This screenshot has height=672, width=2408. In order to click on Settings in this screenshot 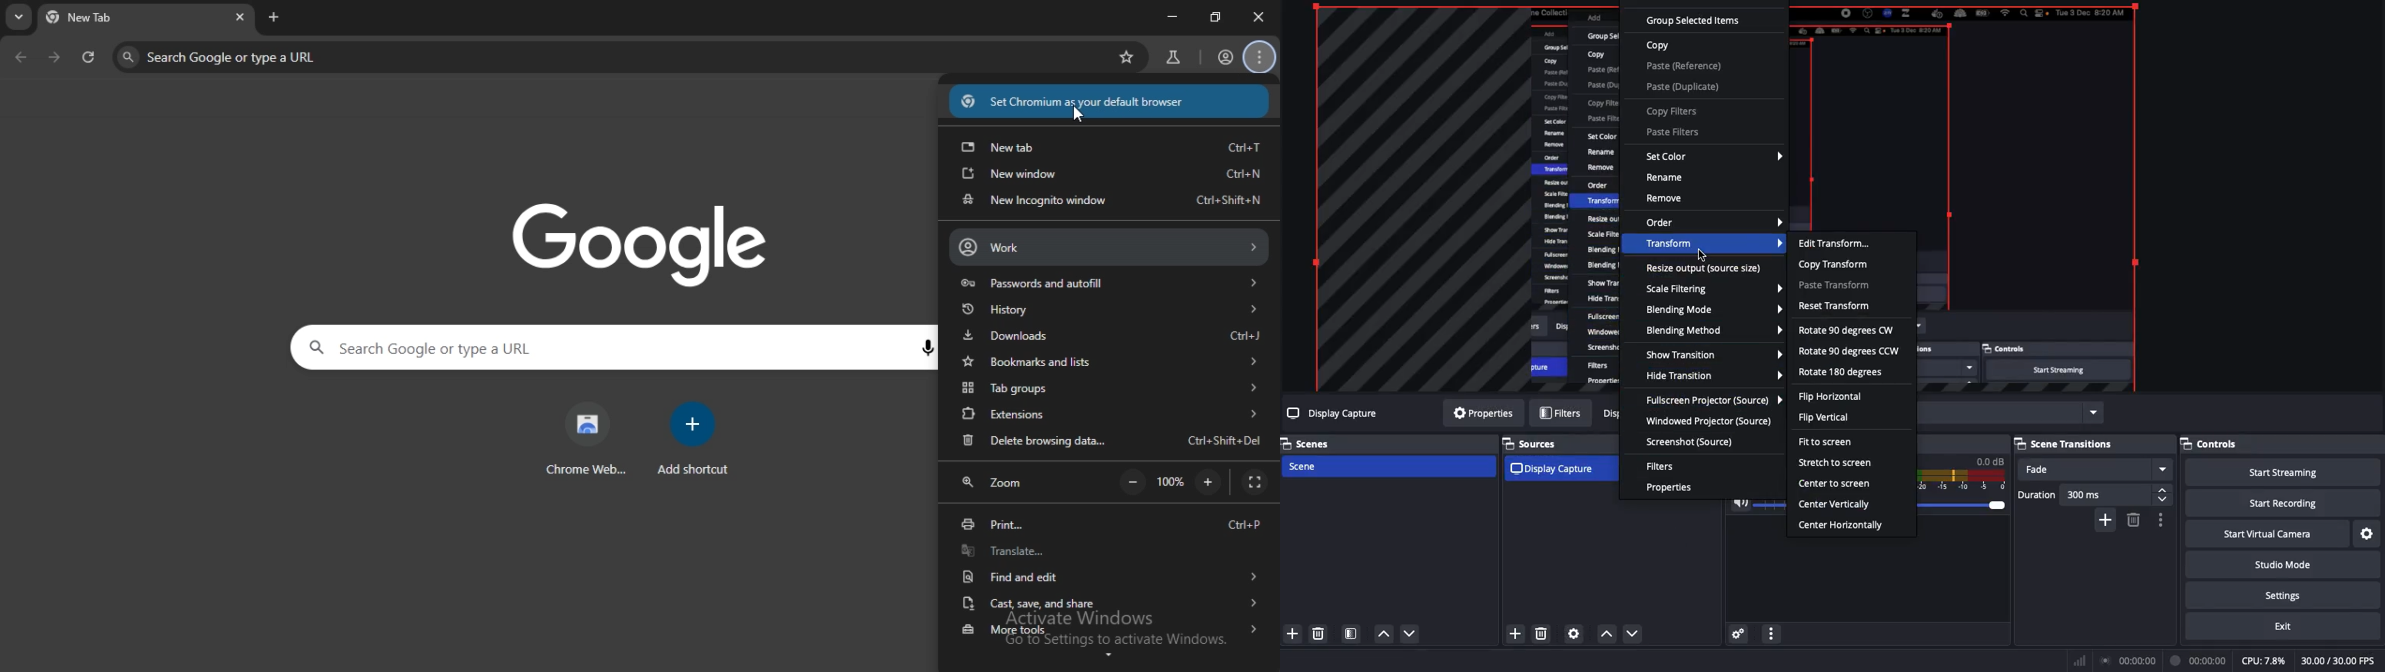, I will do `click(2289, 597)`.